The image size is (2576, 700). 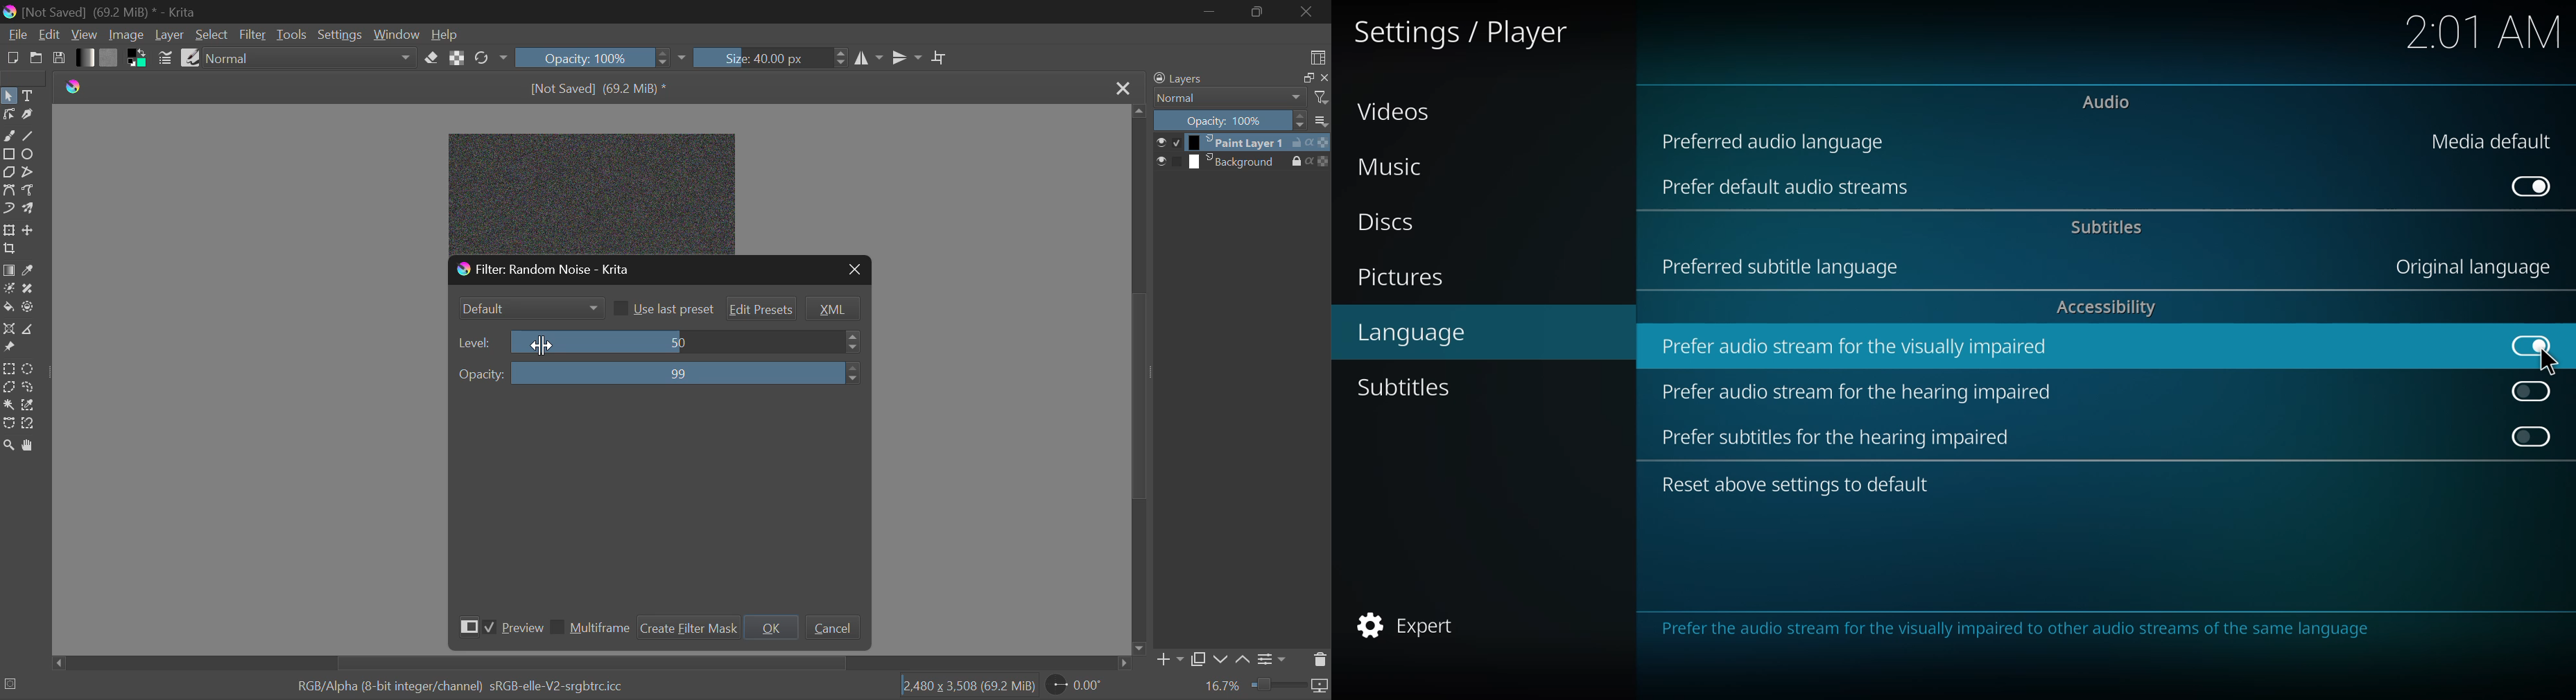 I want to click on Close, so click(x=854, y=270).